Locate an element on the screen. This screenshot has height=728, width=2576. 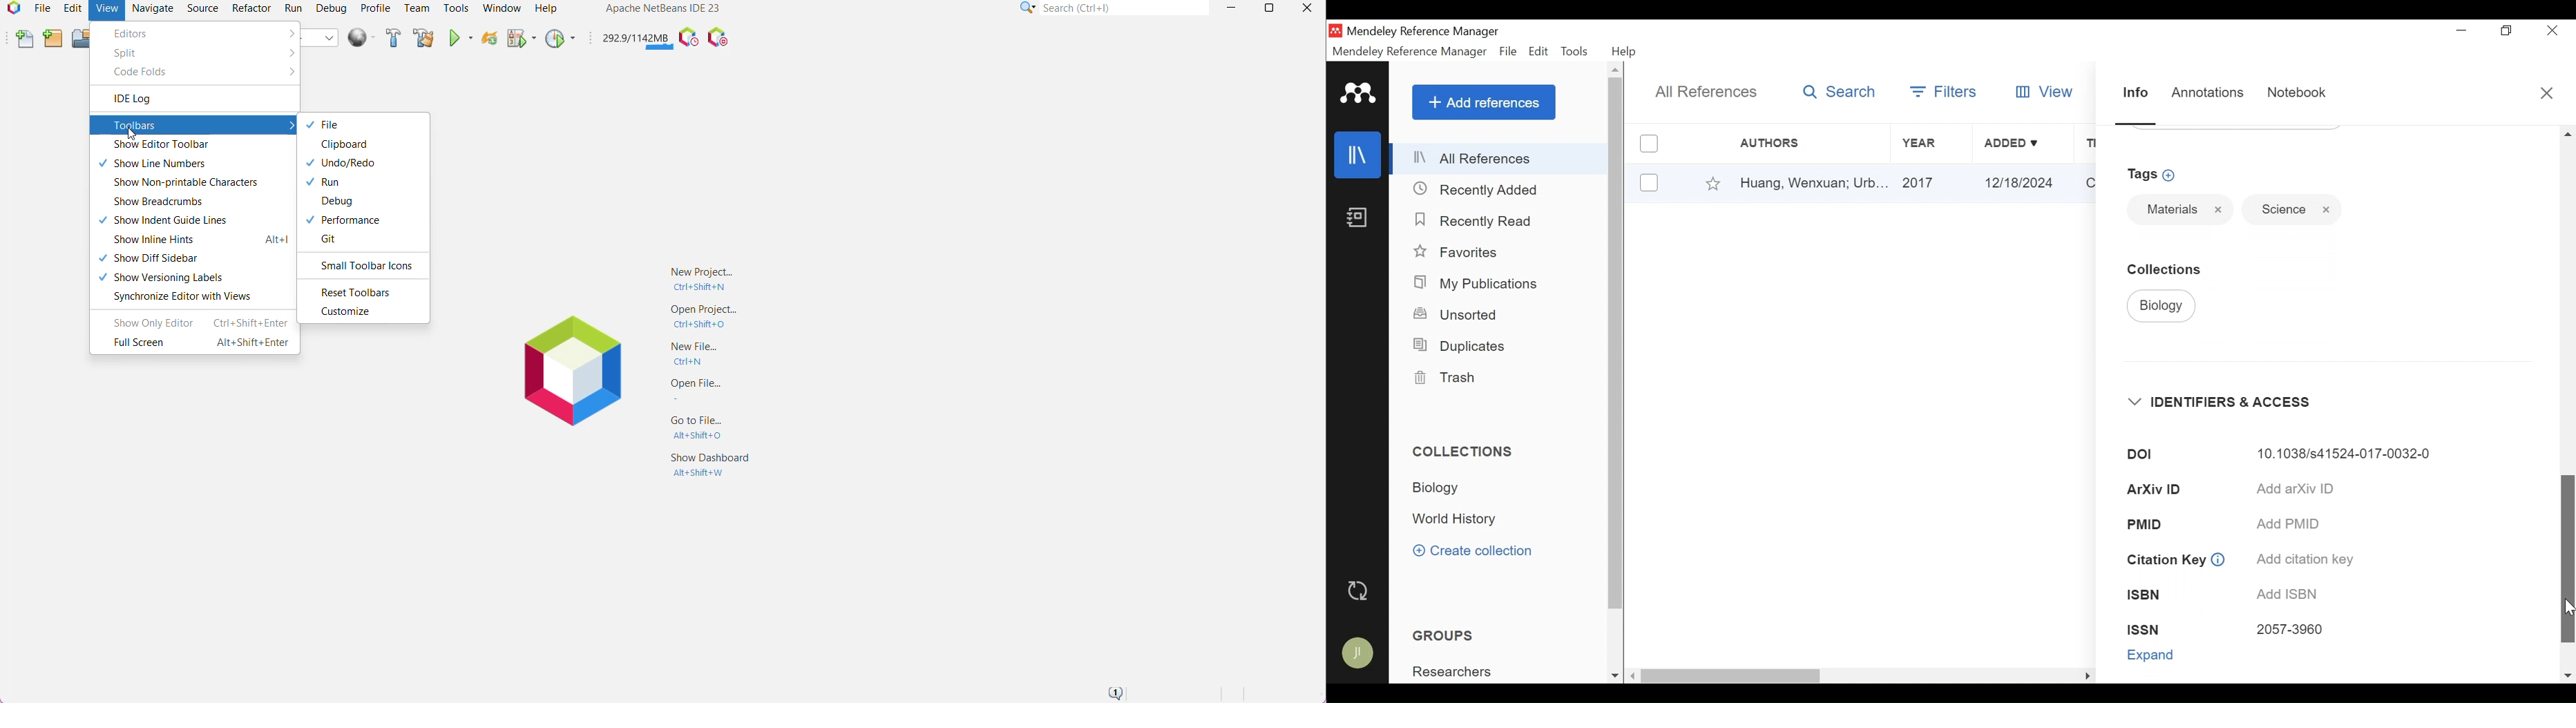
DOI is located at coordinates (2140, 455).